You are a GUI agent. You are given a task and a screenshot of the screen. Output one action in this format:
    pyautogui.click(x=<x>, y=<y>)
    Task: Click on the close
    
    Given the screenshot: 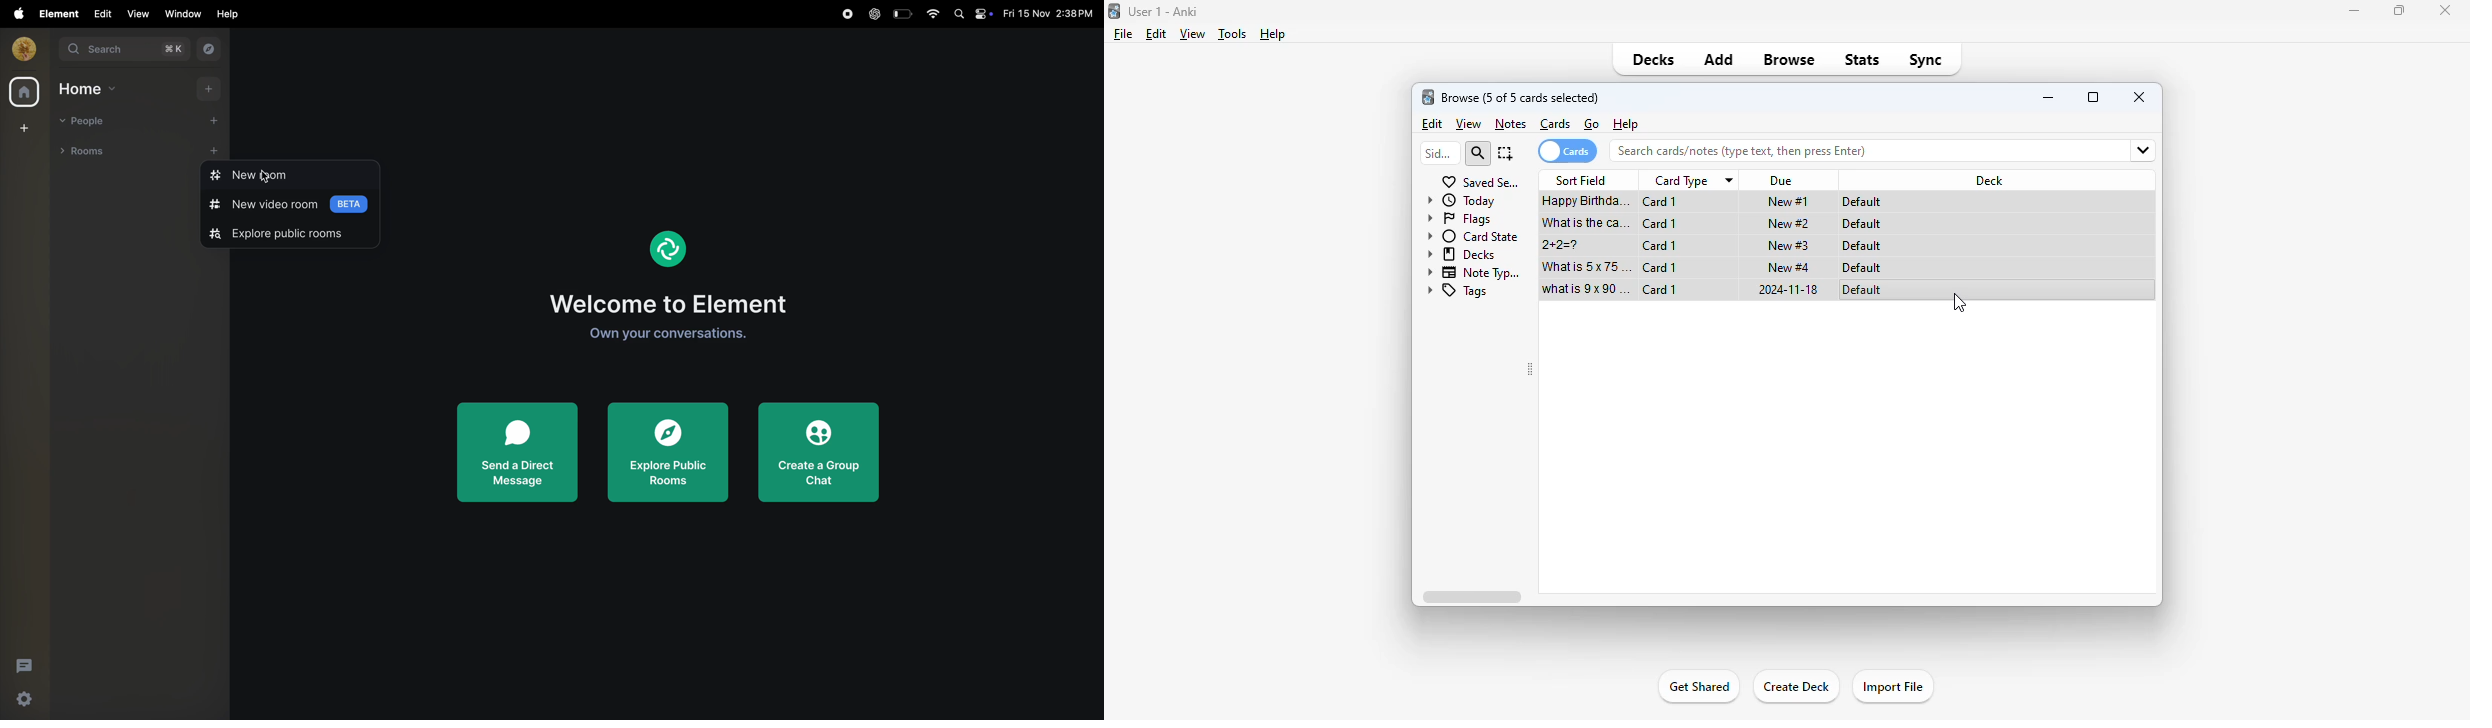 What is the action you would take?
    pyautogui.click(x=2445, y=11)
    